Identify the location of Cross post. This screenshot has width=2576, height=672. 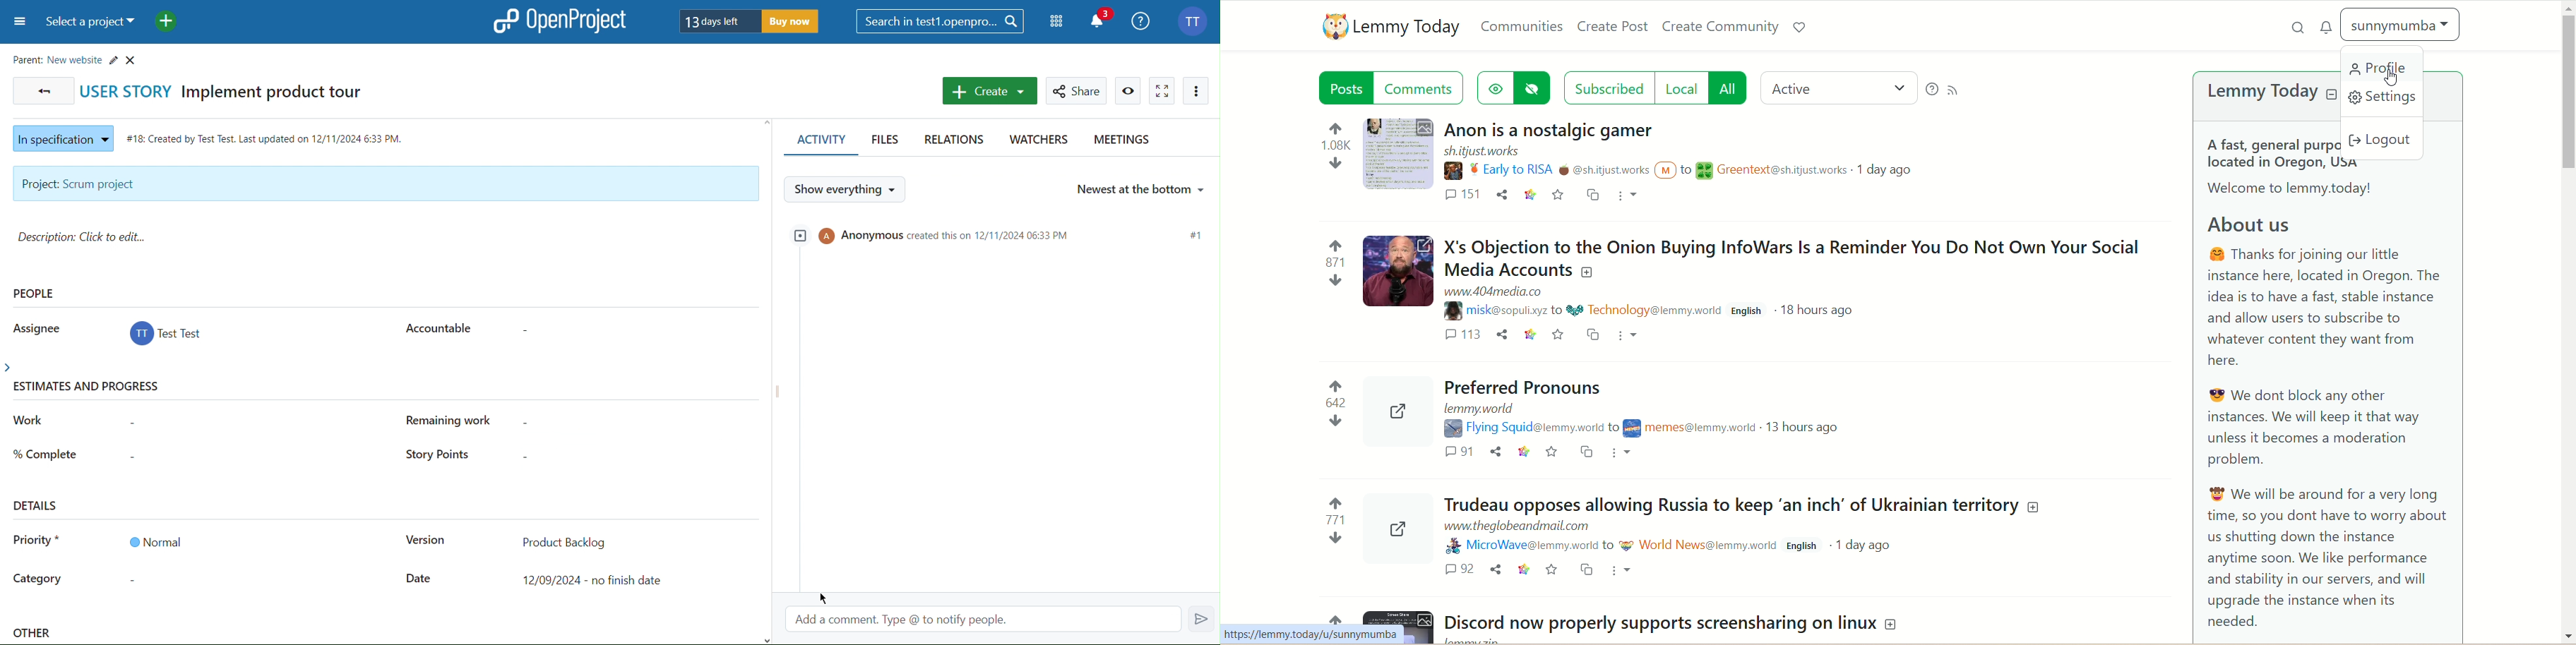
(1586, 452).